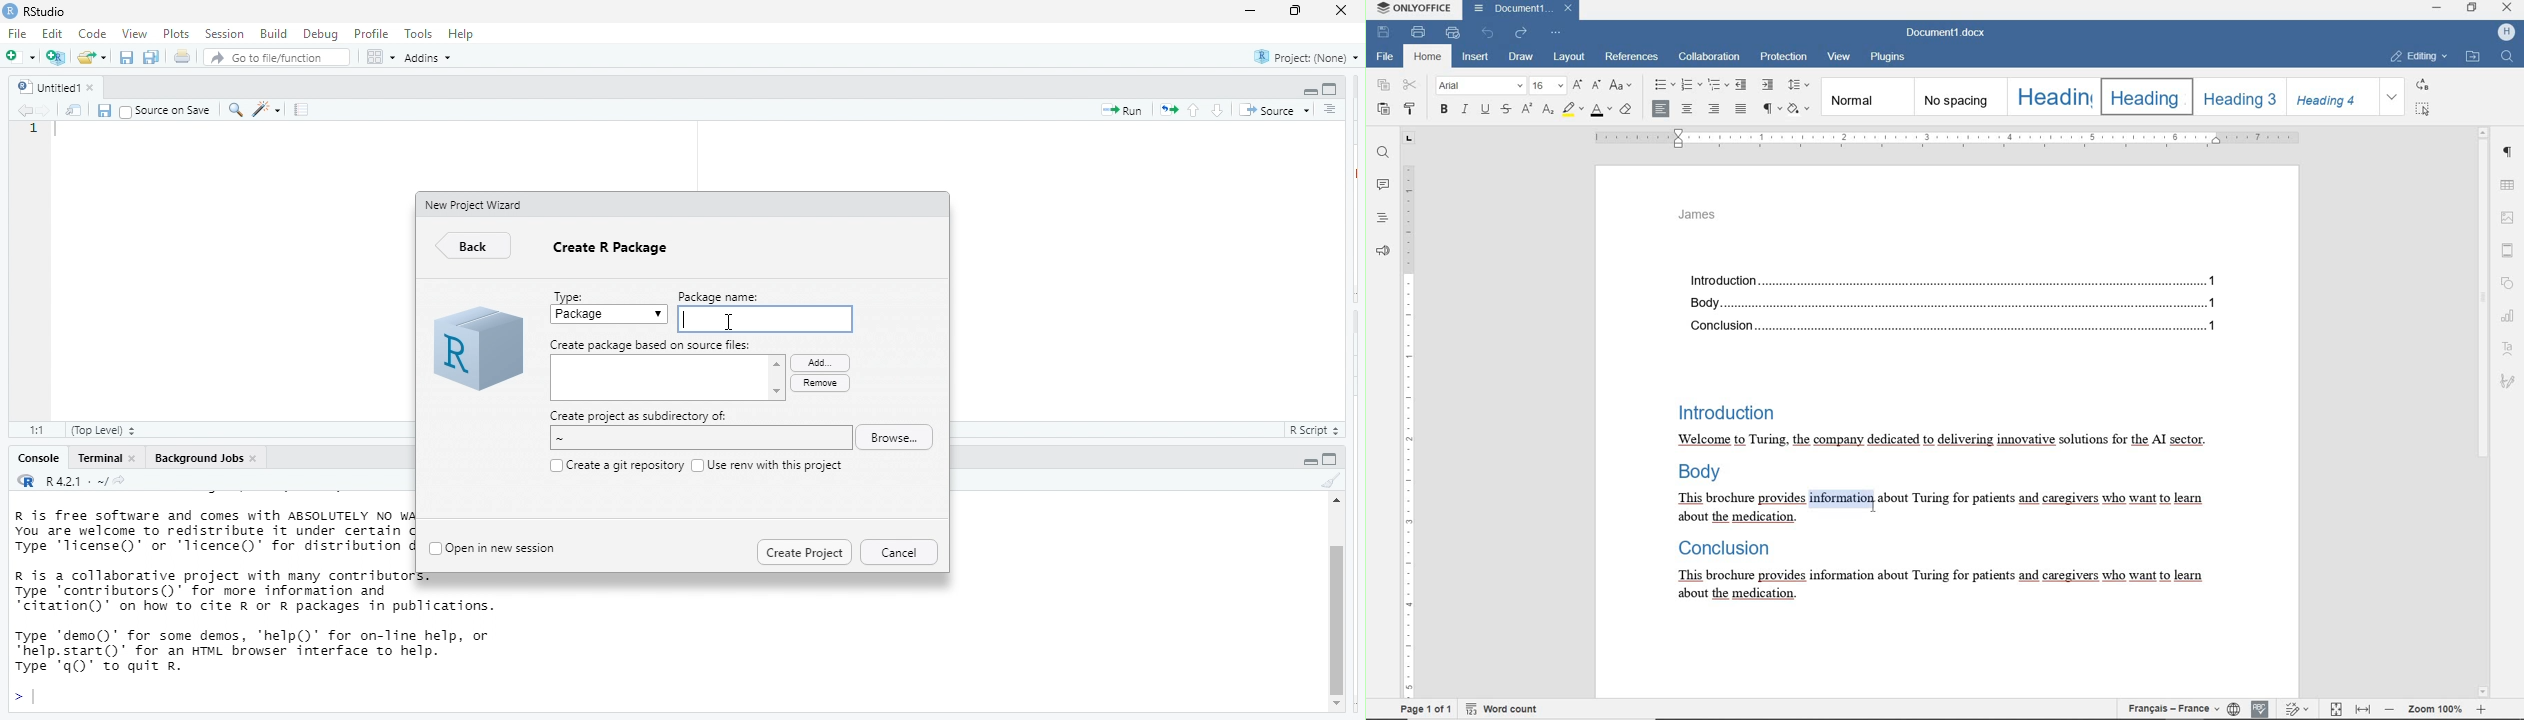 This screenshot has width=2548, height=728. What do you see at coordinates (373, 34) in the screenshot?
I see `Profile` at bounding box center [373, 34].